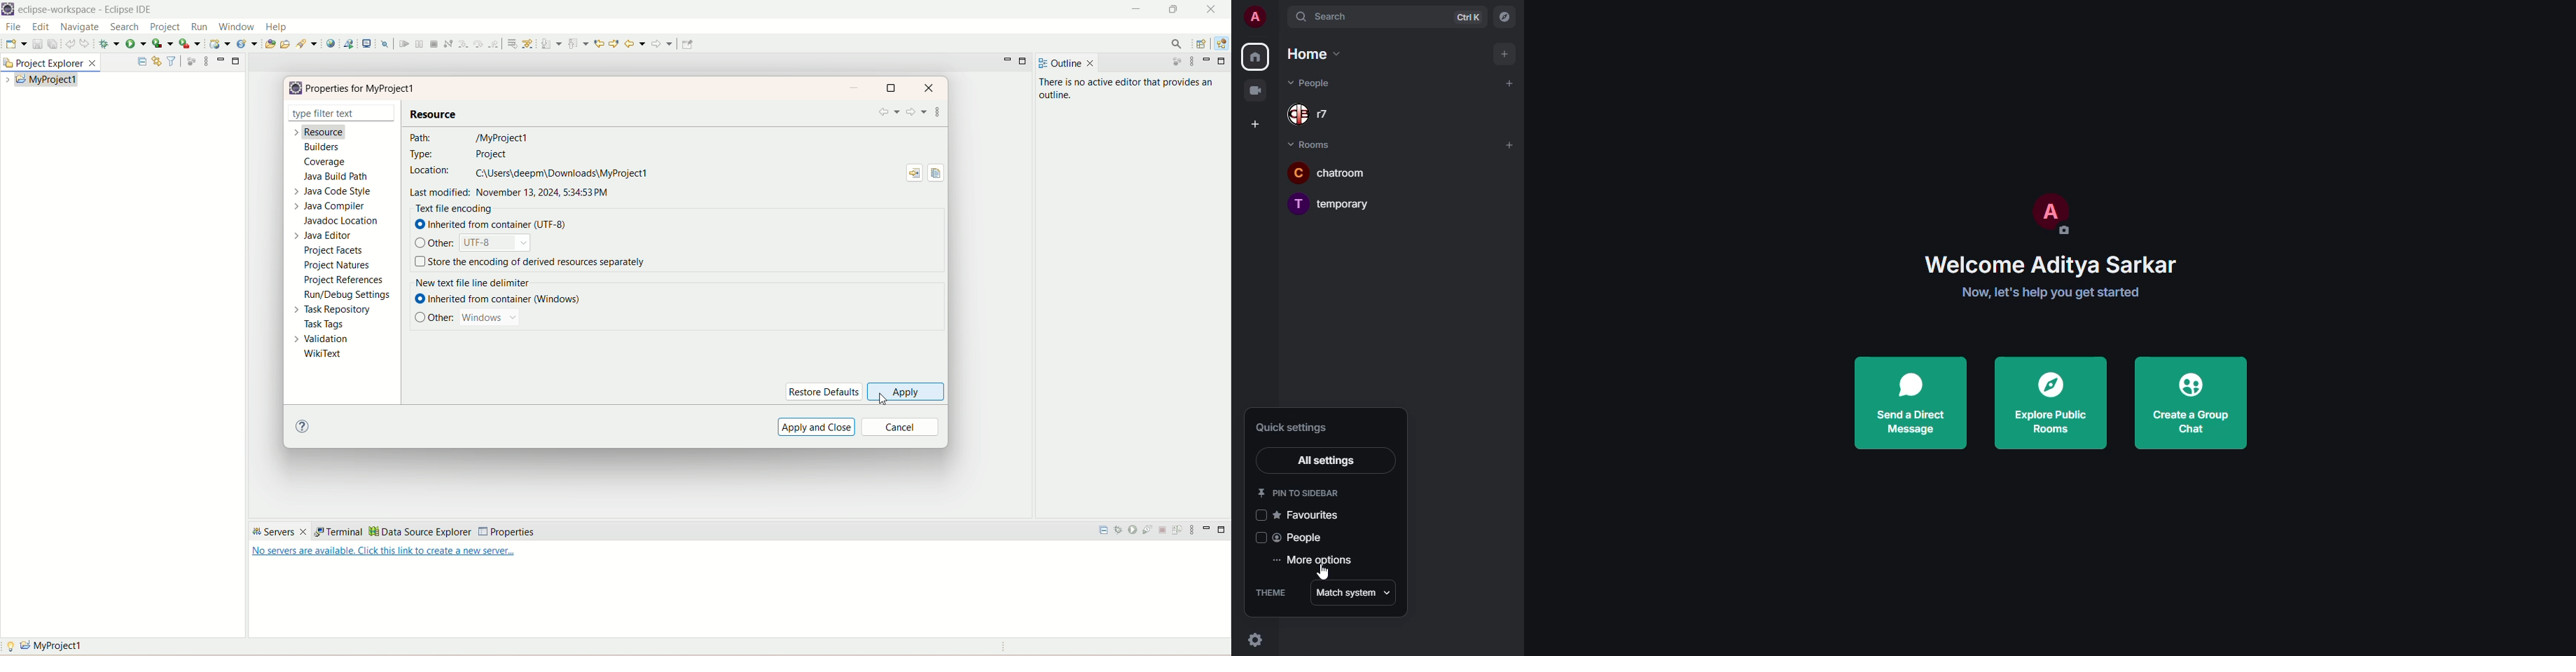 The width and height of the screenshot is (2576, 672). Describe the element at coordinates (418, 246) in the screenshot. I see `check box` at that location.